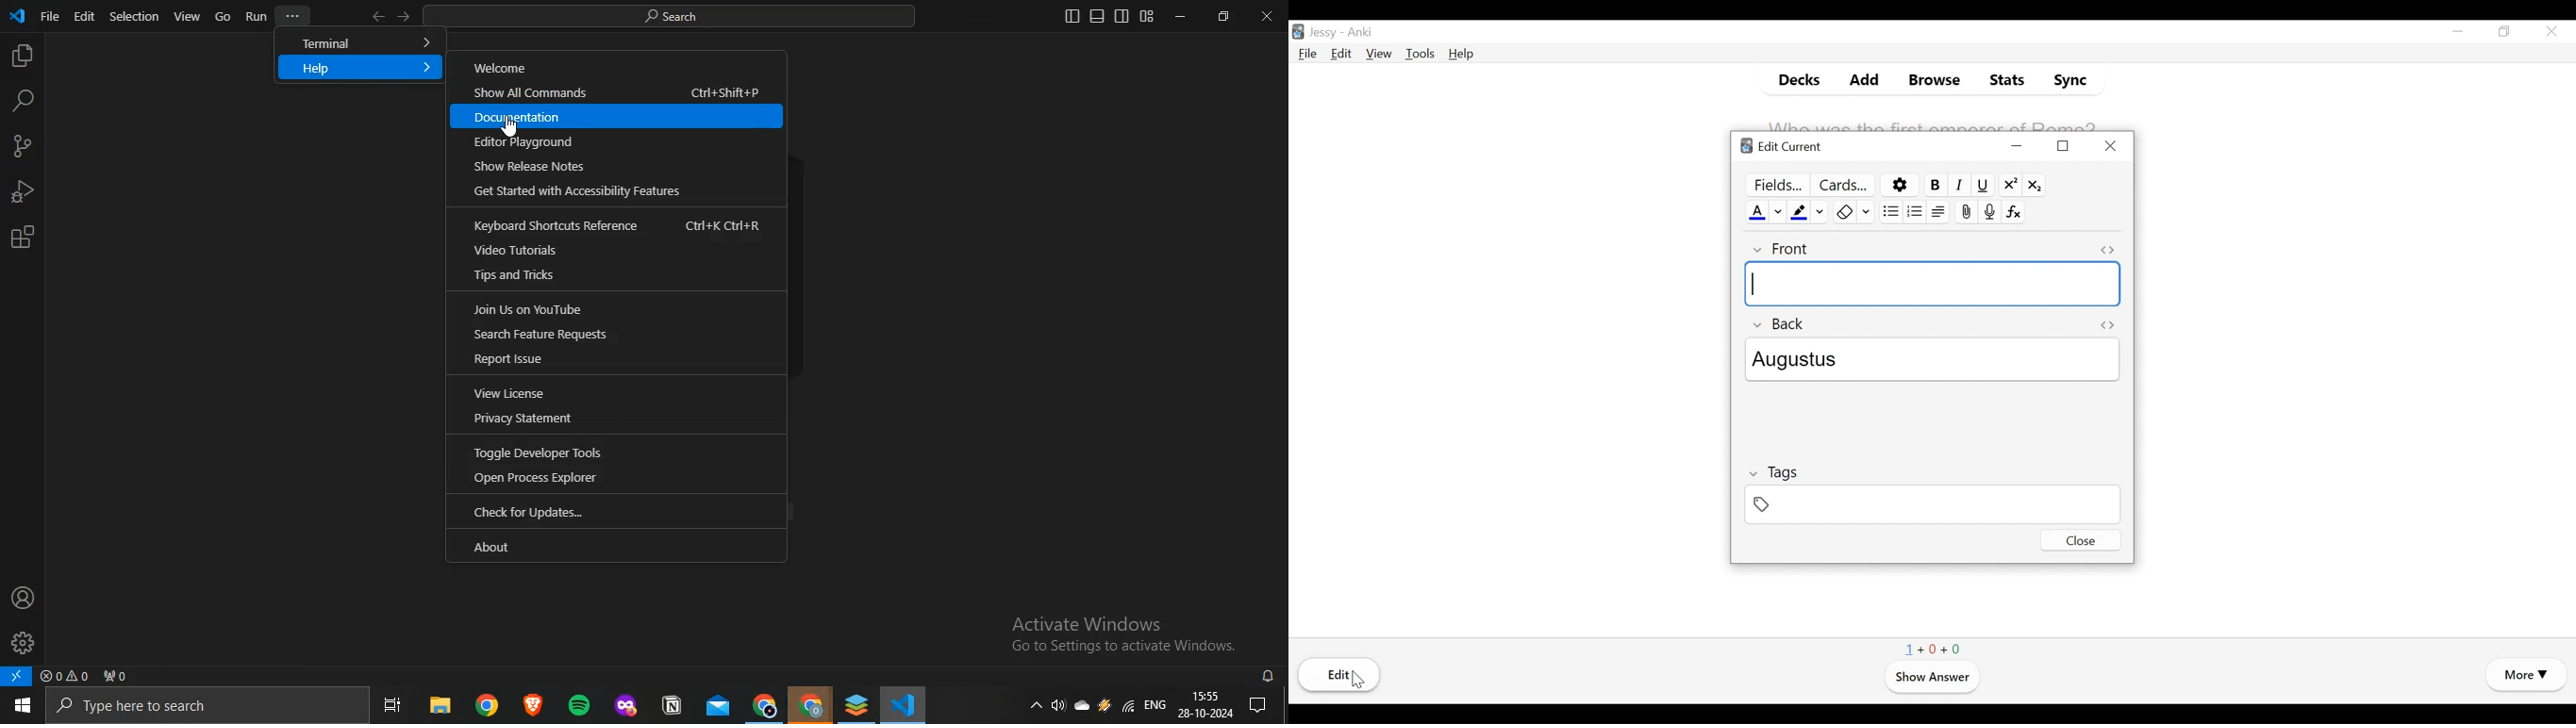 Image resolution: width=2576 pixels, height=728 pixels. I want to click on Text Cursor, so click(1755, 284).